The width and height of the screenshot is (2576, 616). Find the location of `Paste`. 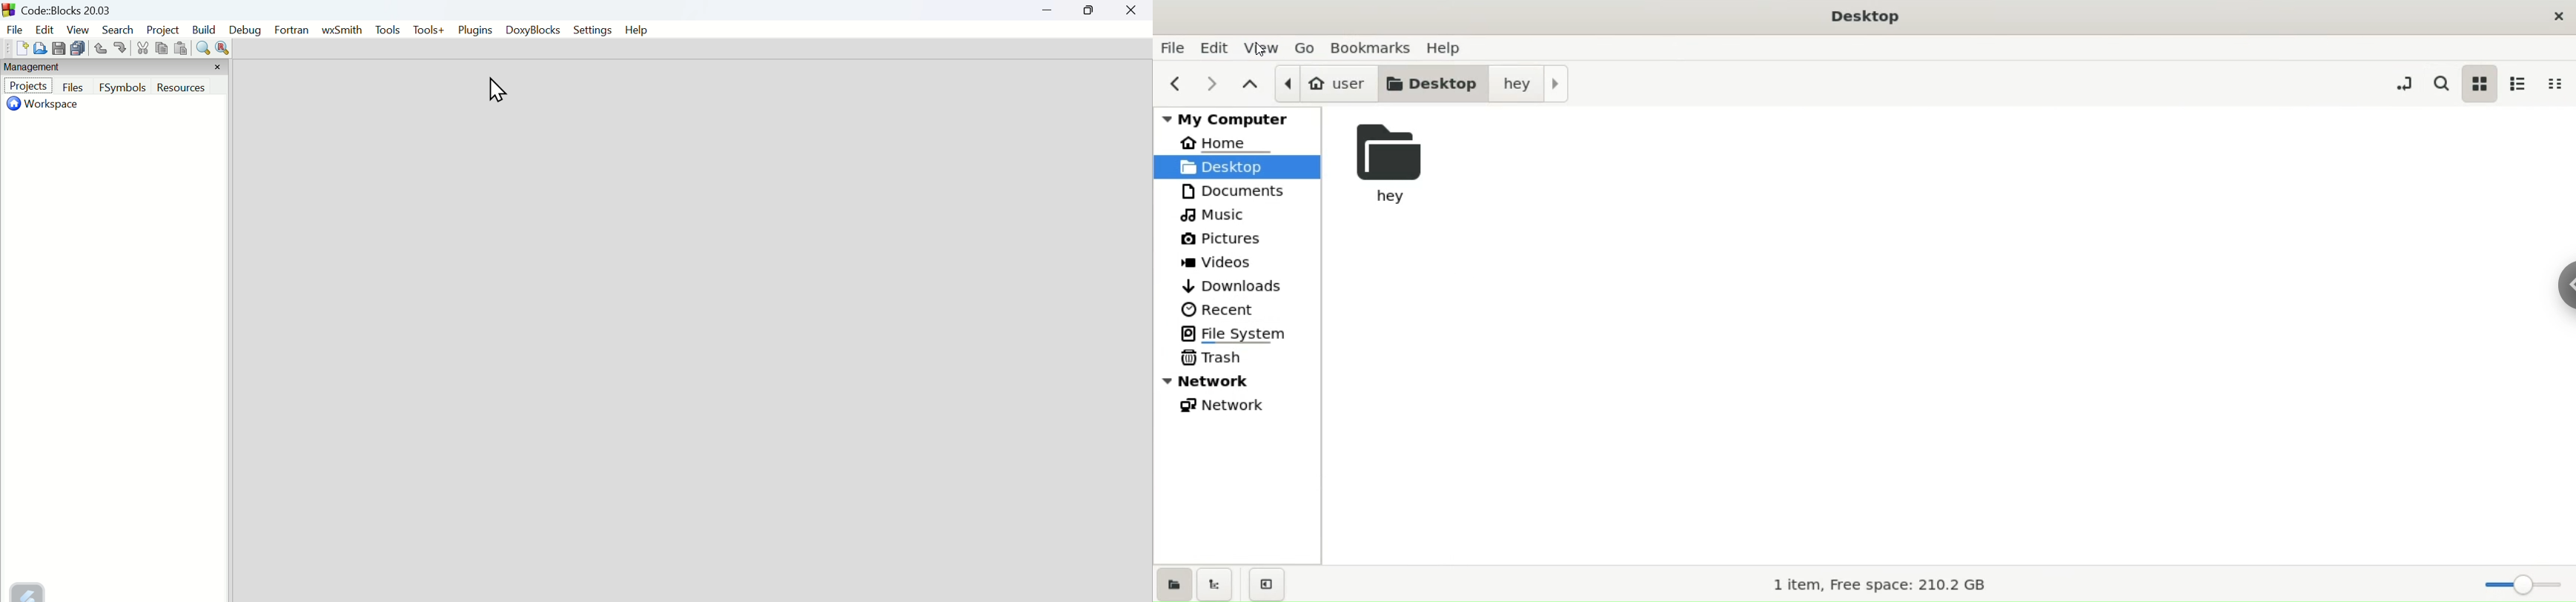

Paste is located at coordinates (182, 48).